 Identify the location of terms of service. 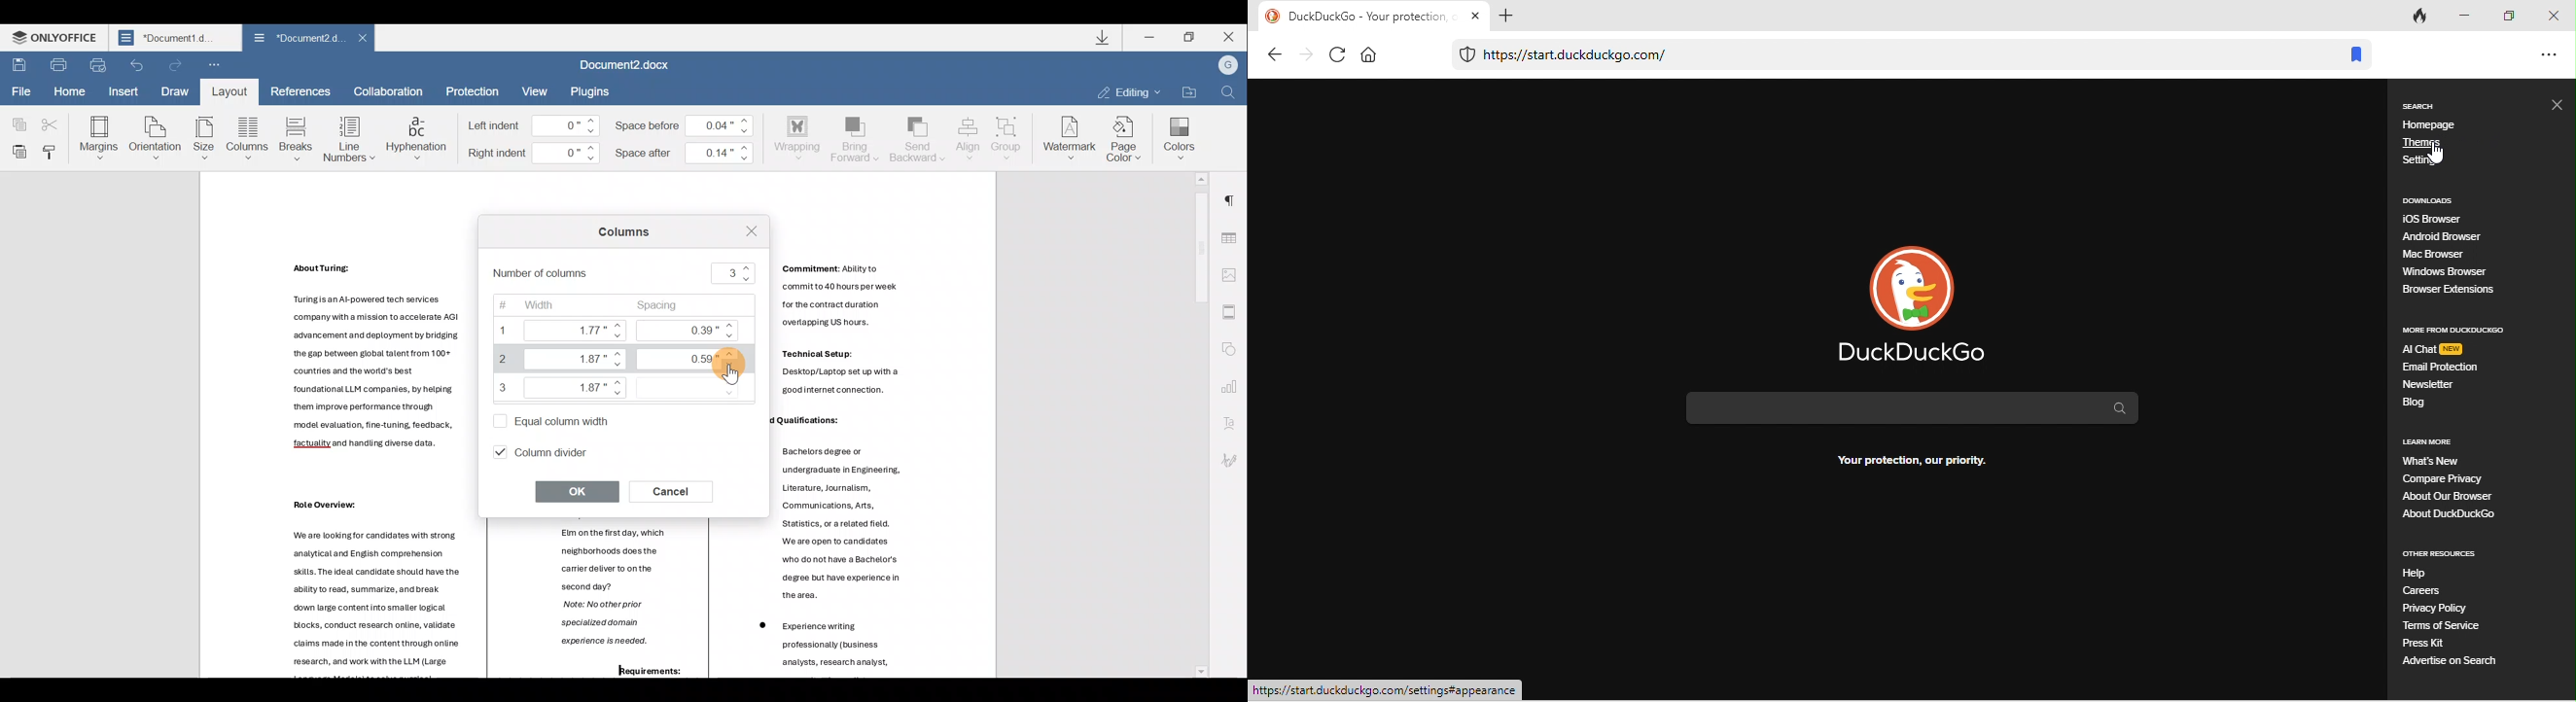
(2448, 625).